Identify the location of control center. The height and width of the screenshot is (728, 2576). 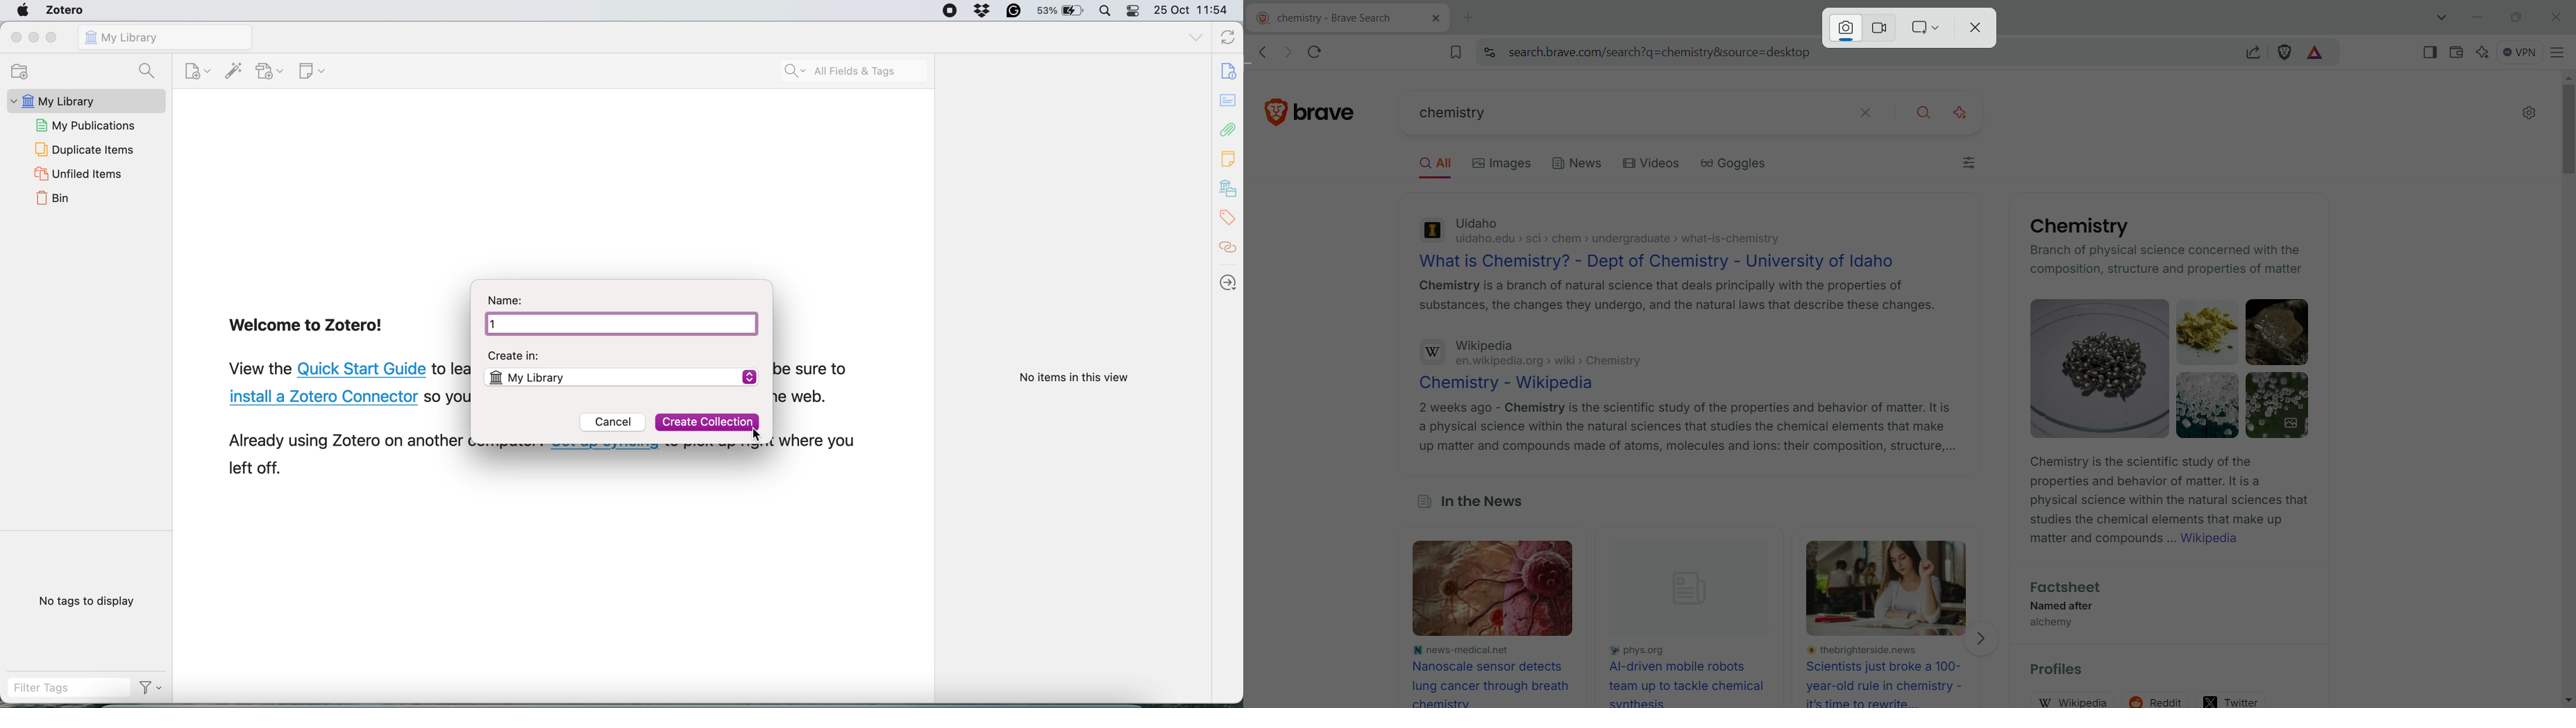
(1134, 11).